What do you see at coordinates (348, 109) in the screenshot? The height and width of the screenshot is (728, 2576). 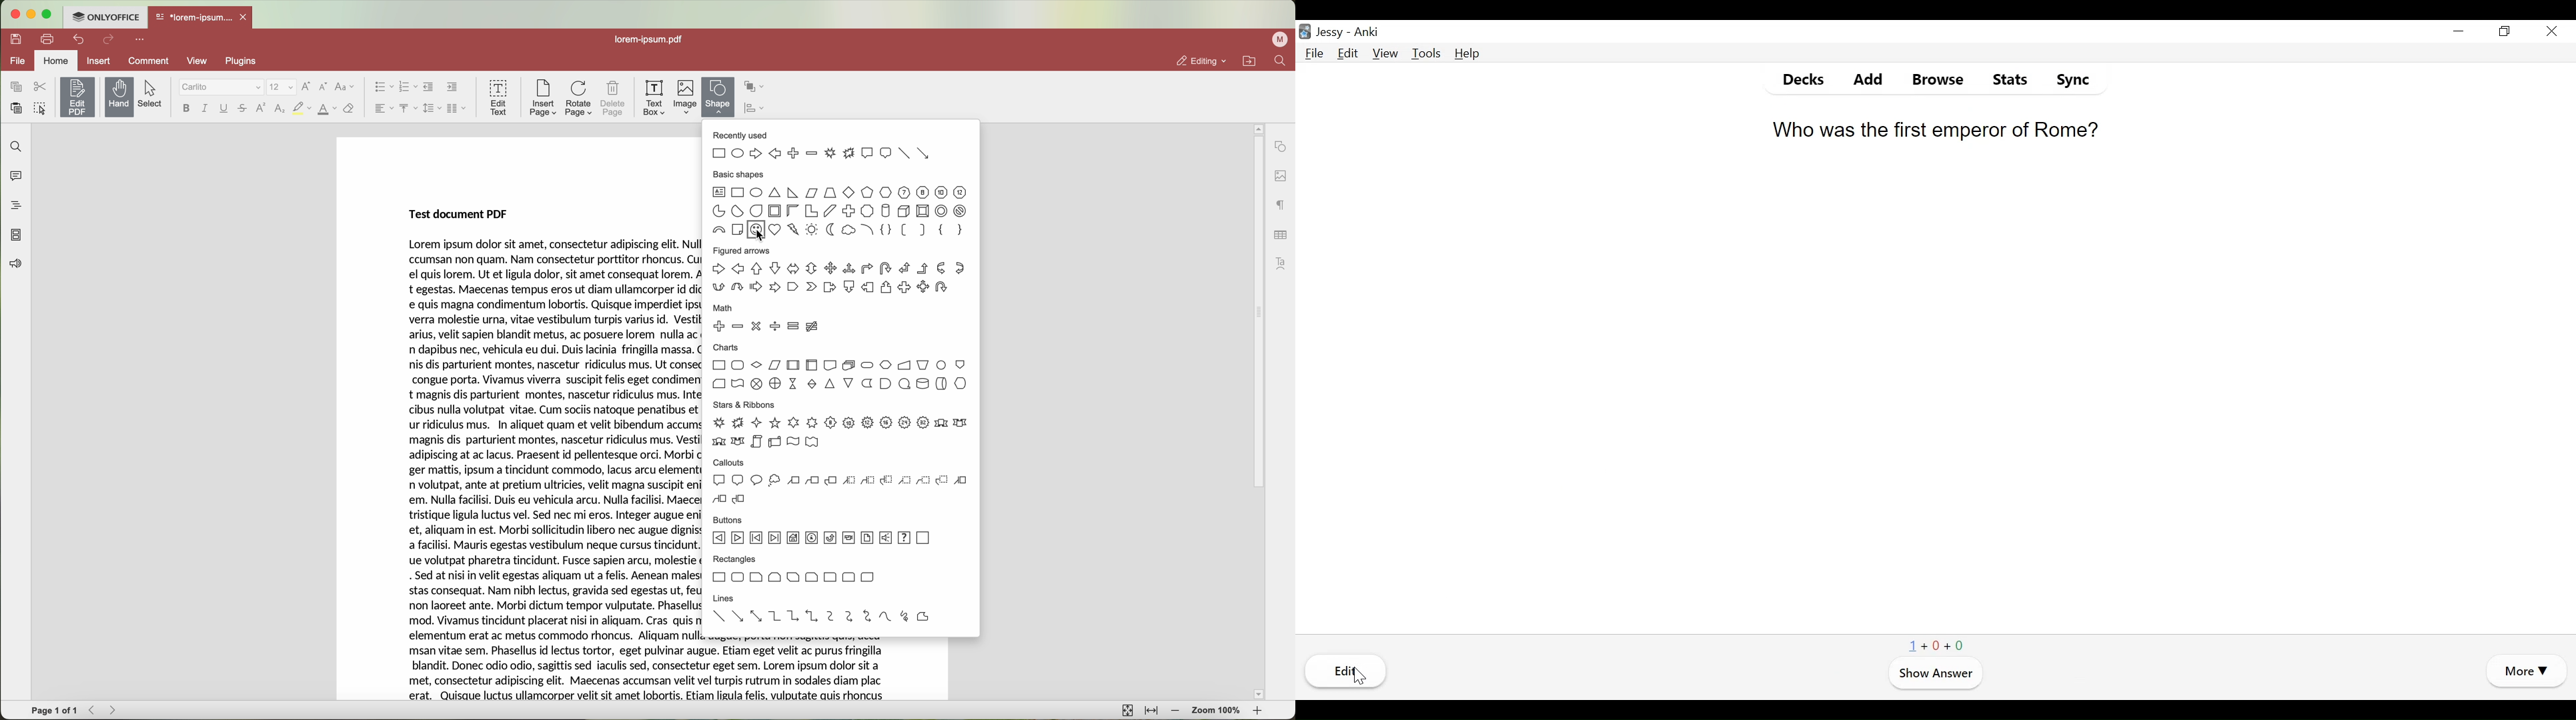 I see `clear style` at bounding box center [348, 109].